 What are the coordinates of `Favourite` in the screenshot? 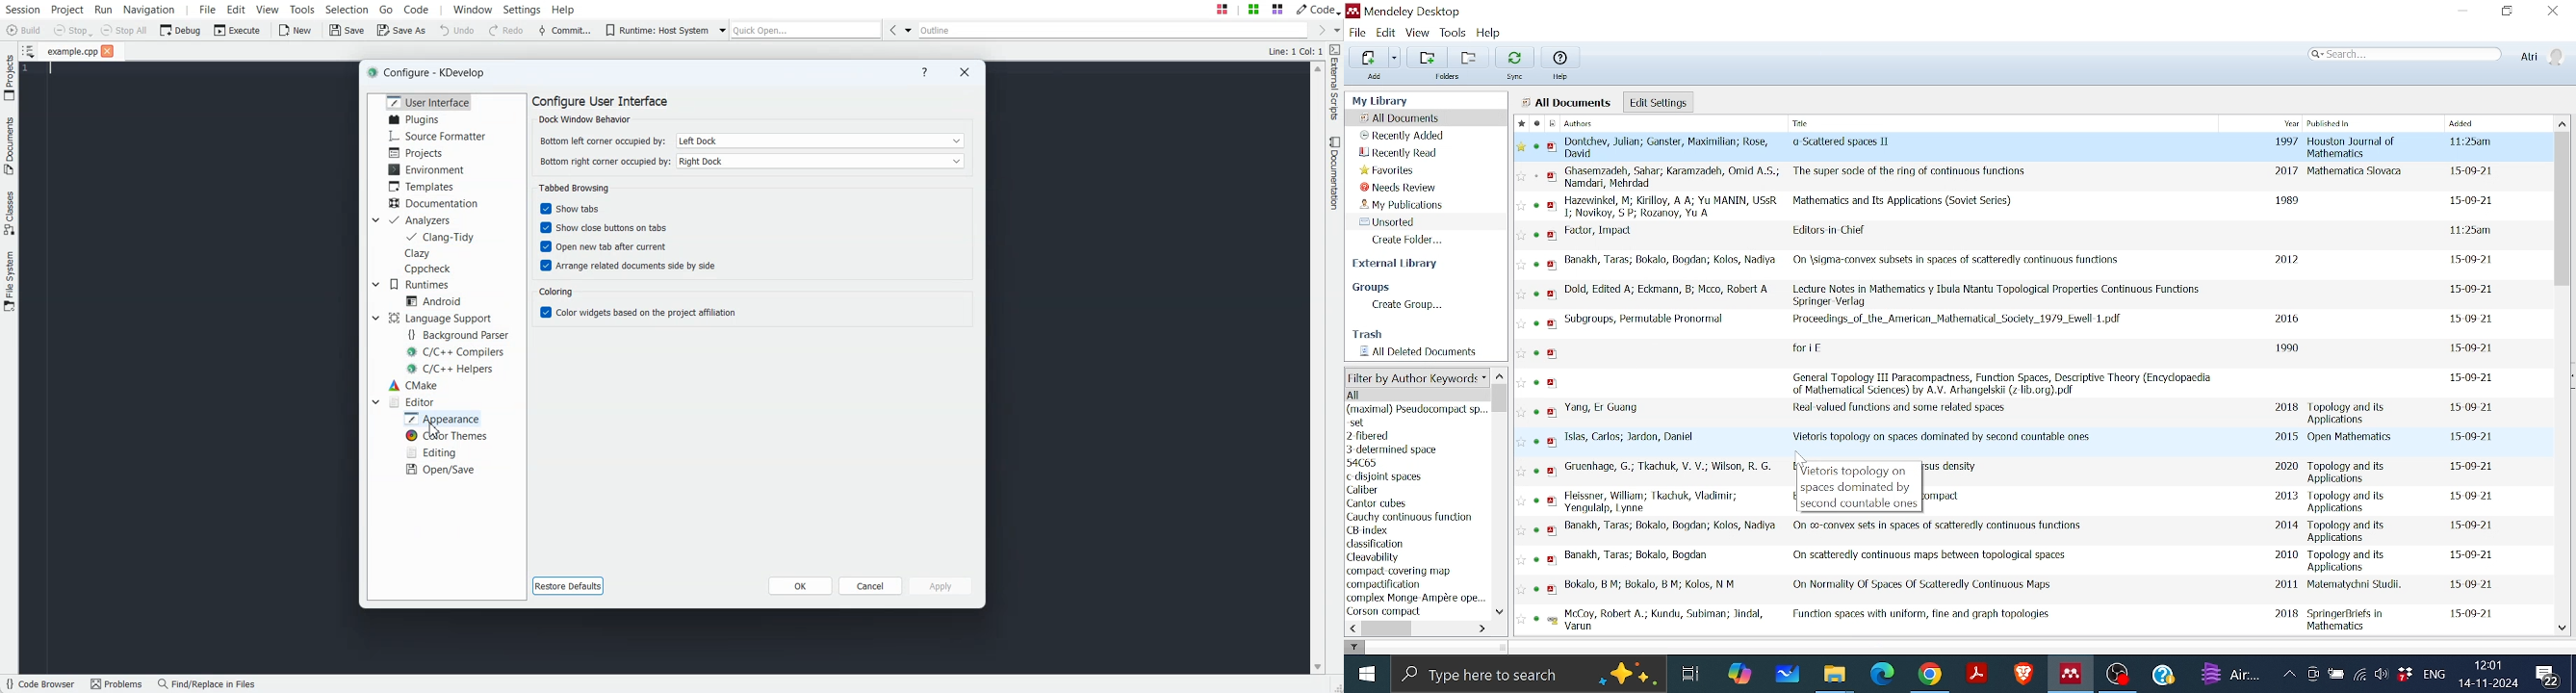 It's located at (1519, 620).